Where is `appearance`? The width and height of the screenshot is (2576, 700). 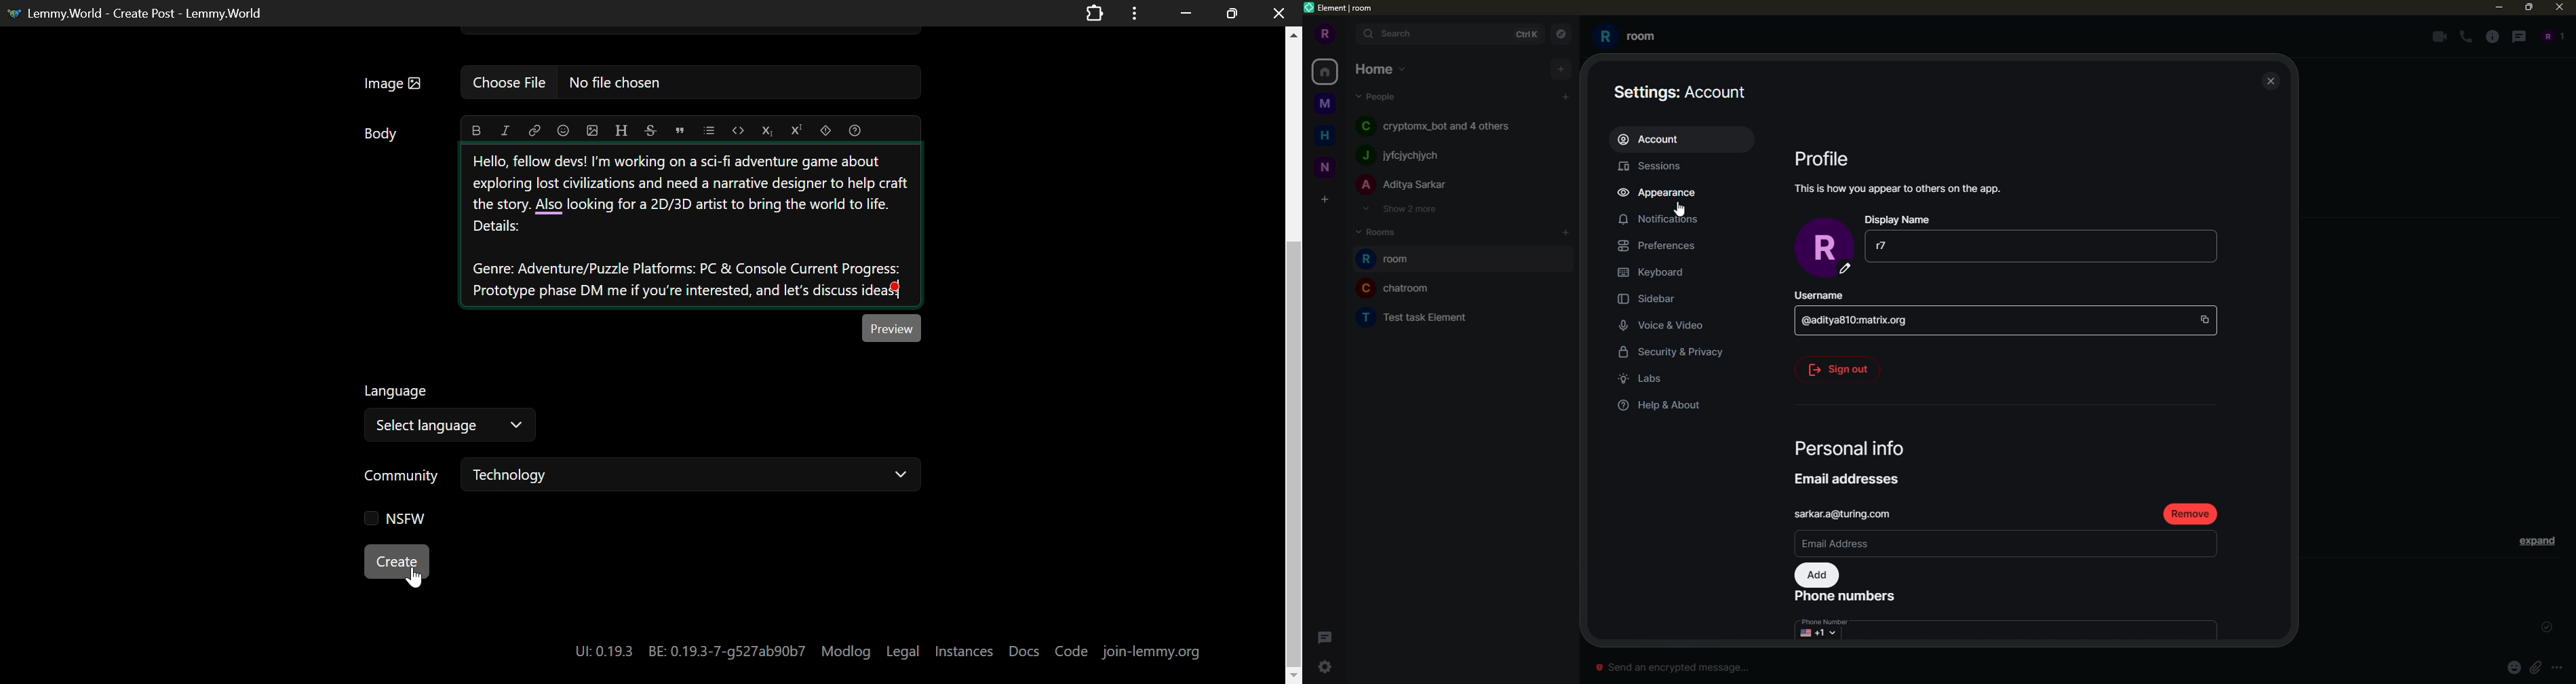
appearance is located at coordinates (1663, 193).